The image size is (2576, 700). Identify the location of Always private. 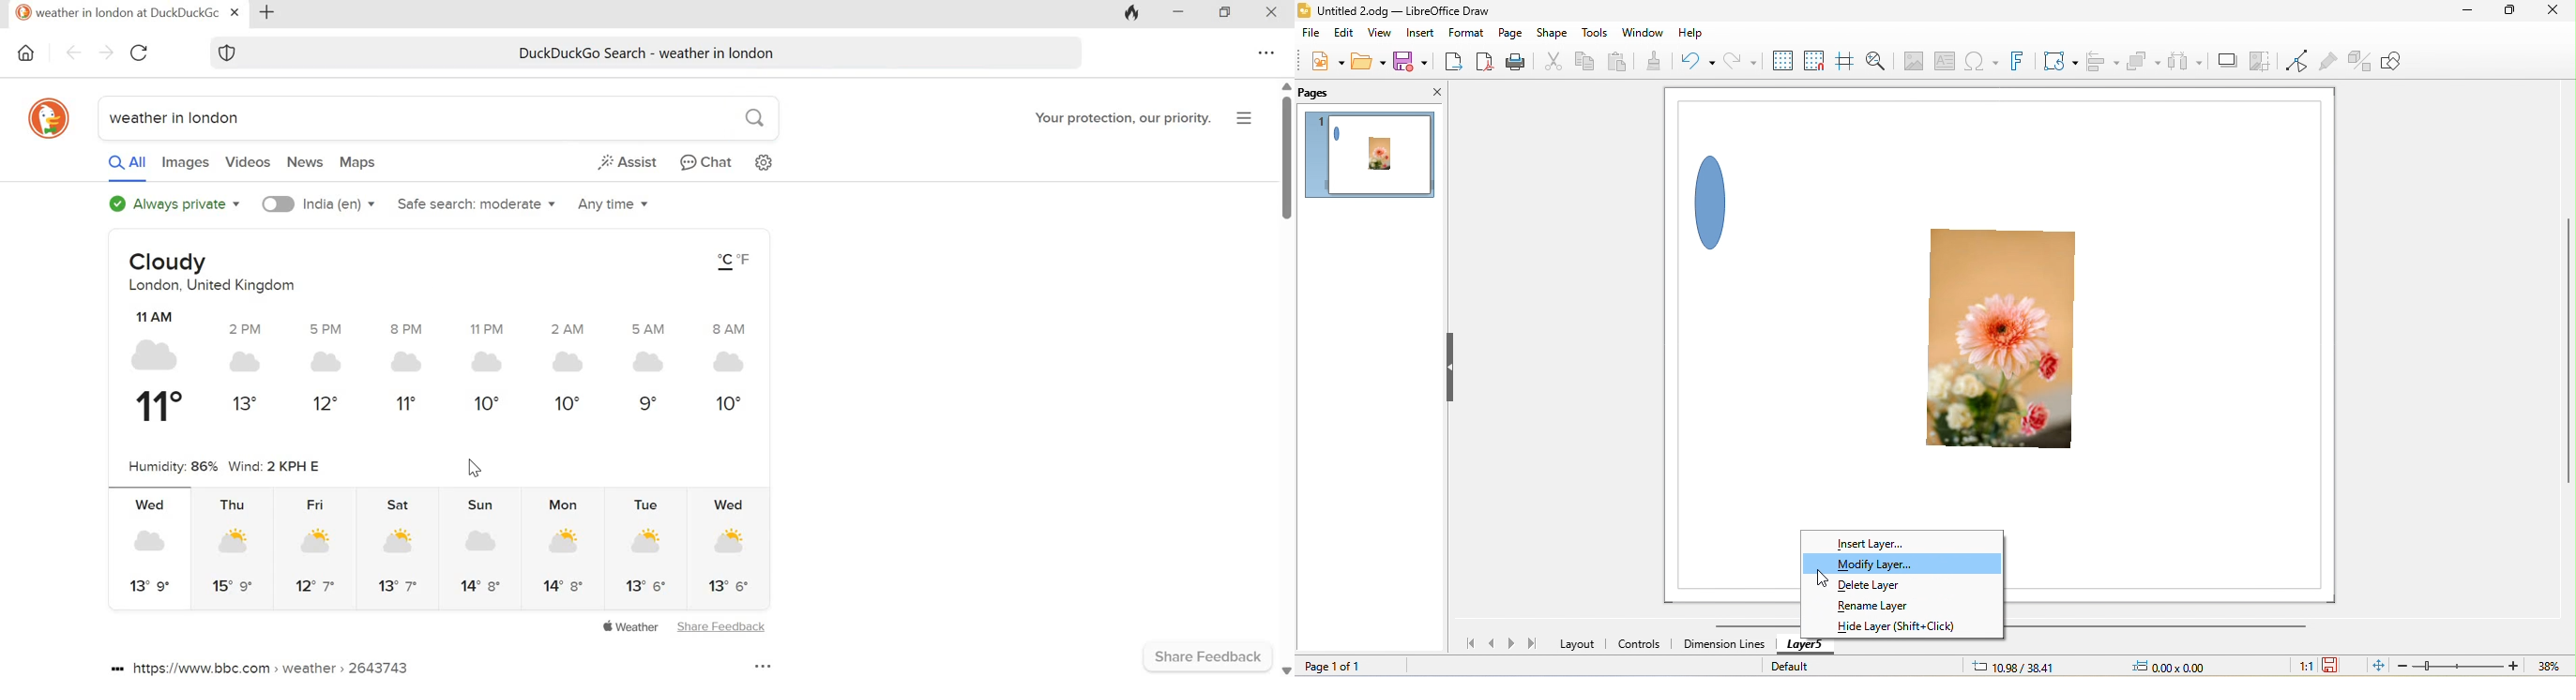
(173, 204).